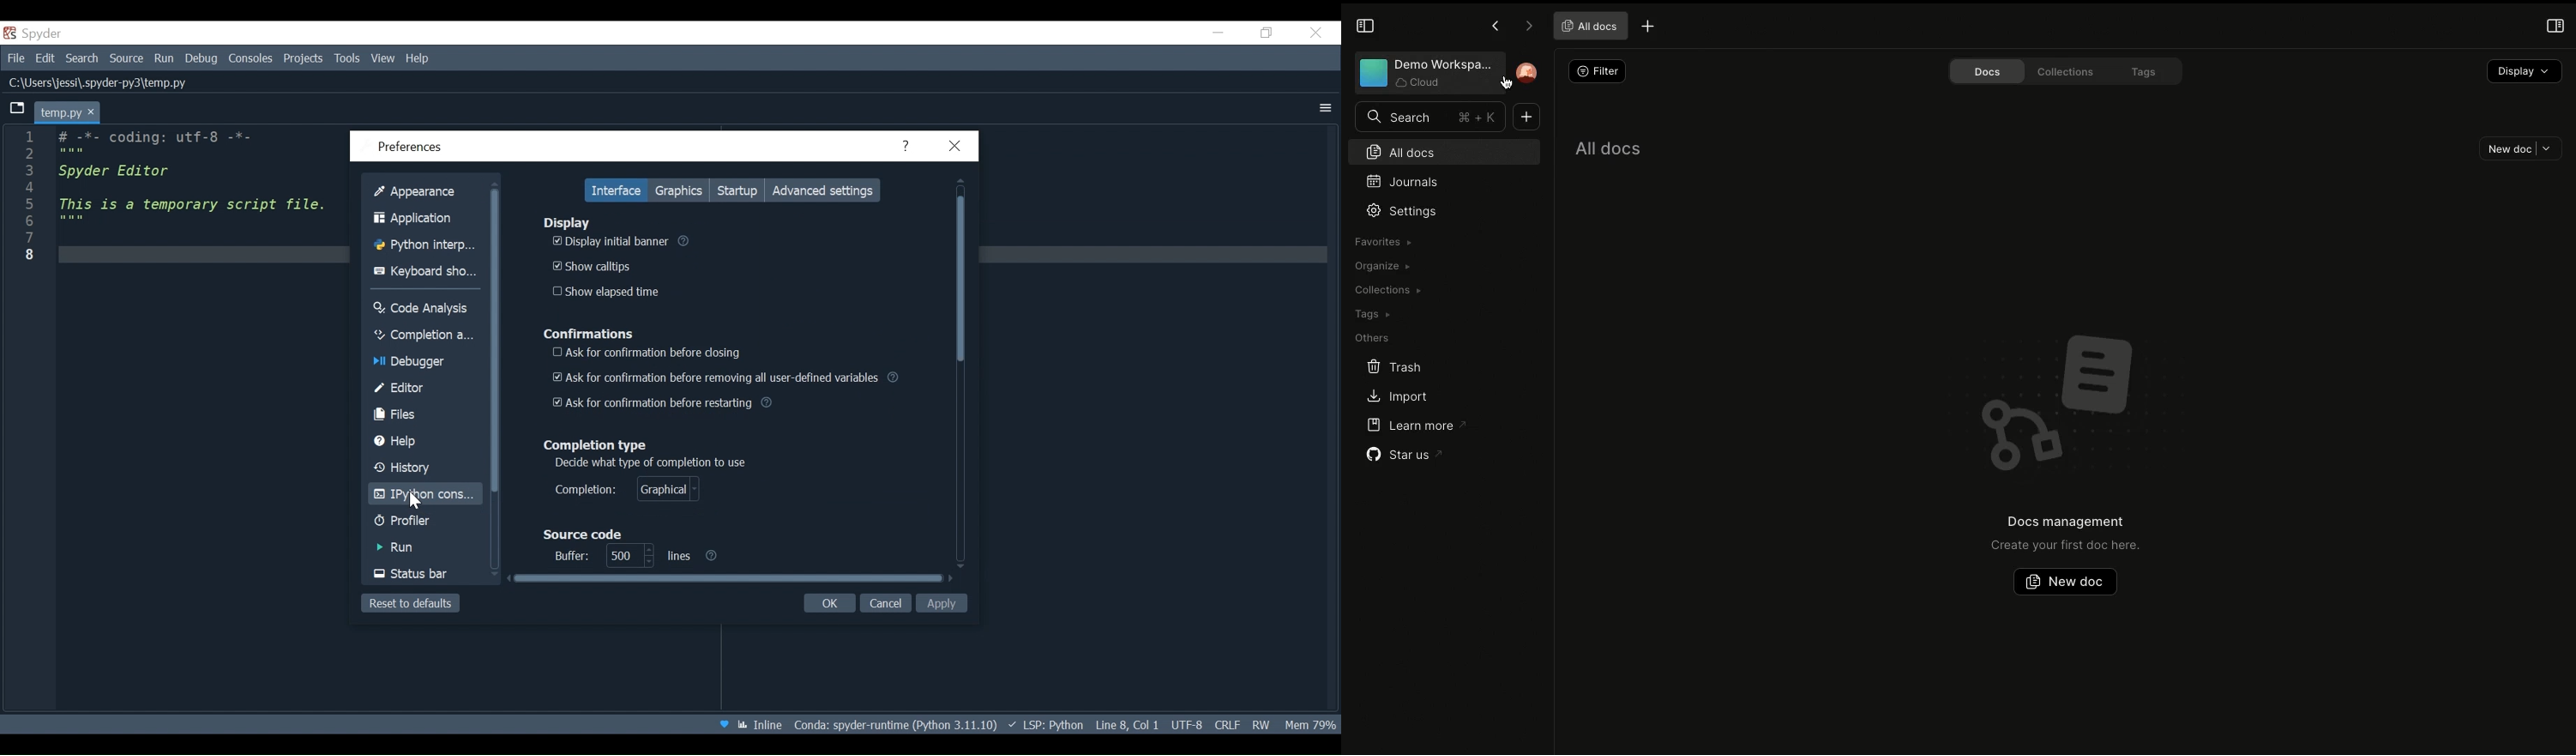 This screenshot has height=756, width=2576. What do you see at coordinates (1219, 34) in the screenshot?
I see `` at bounding box center [1219, 34].